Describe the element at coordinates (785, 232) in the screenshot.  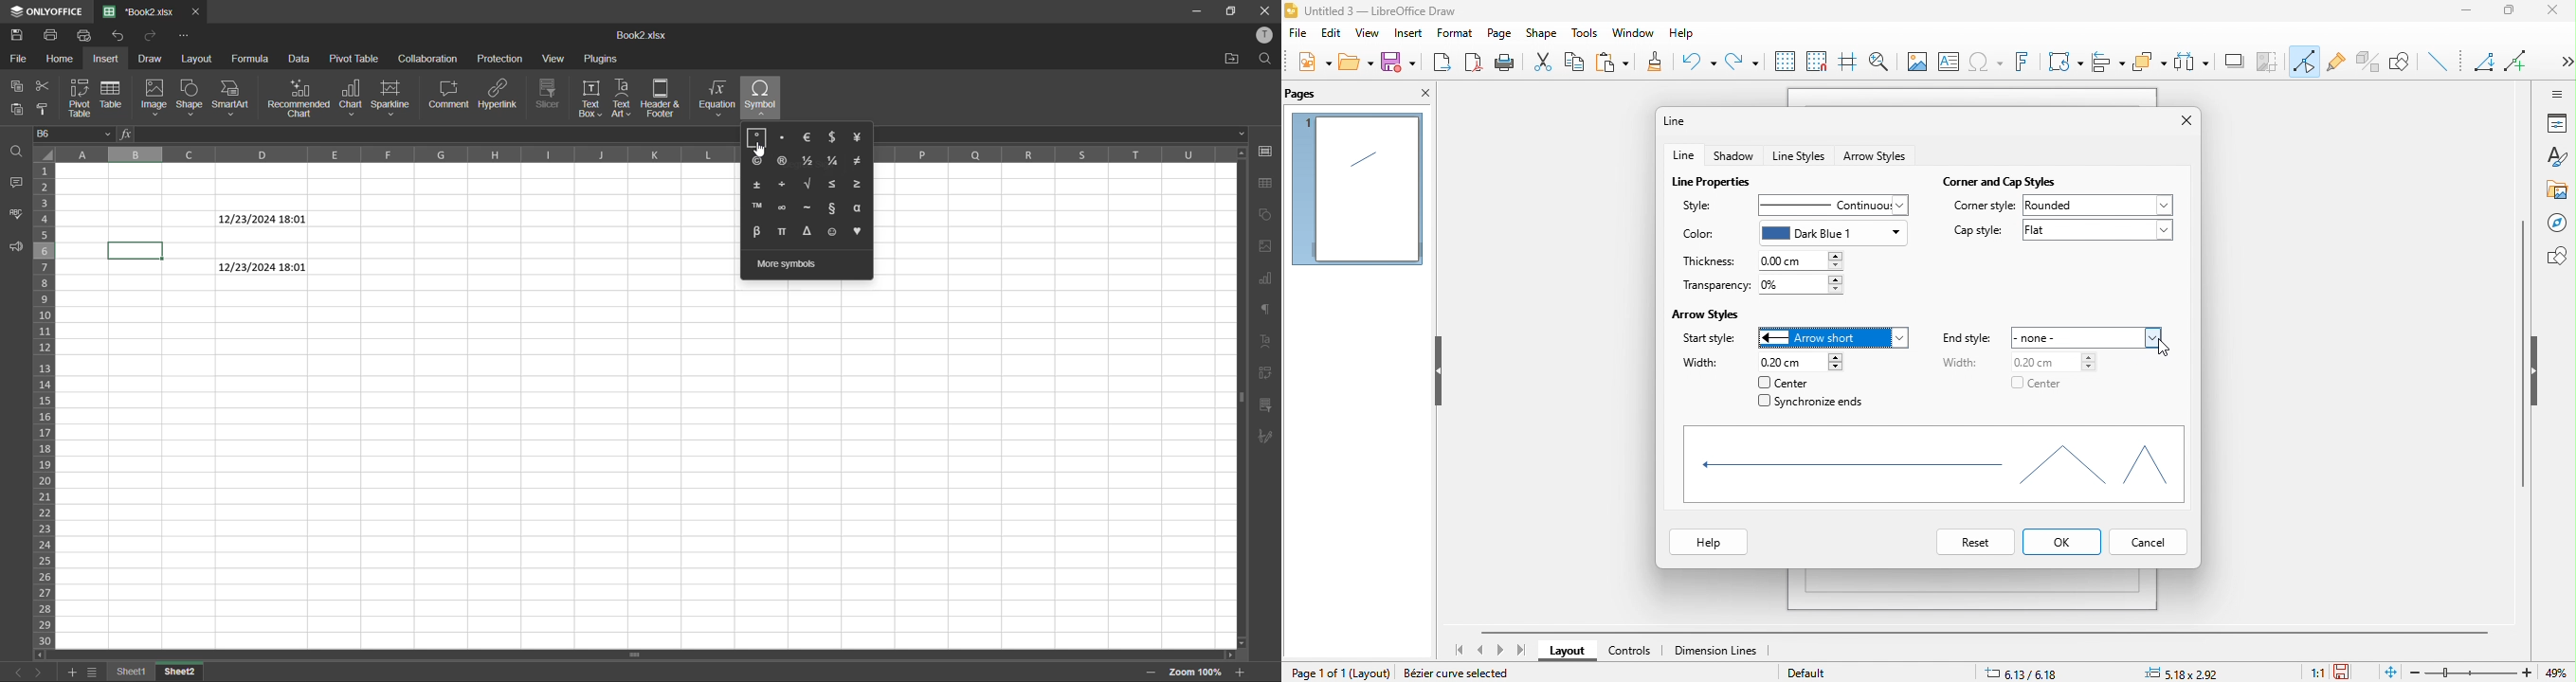
I see `pi` at that location.